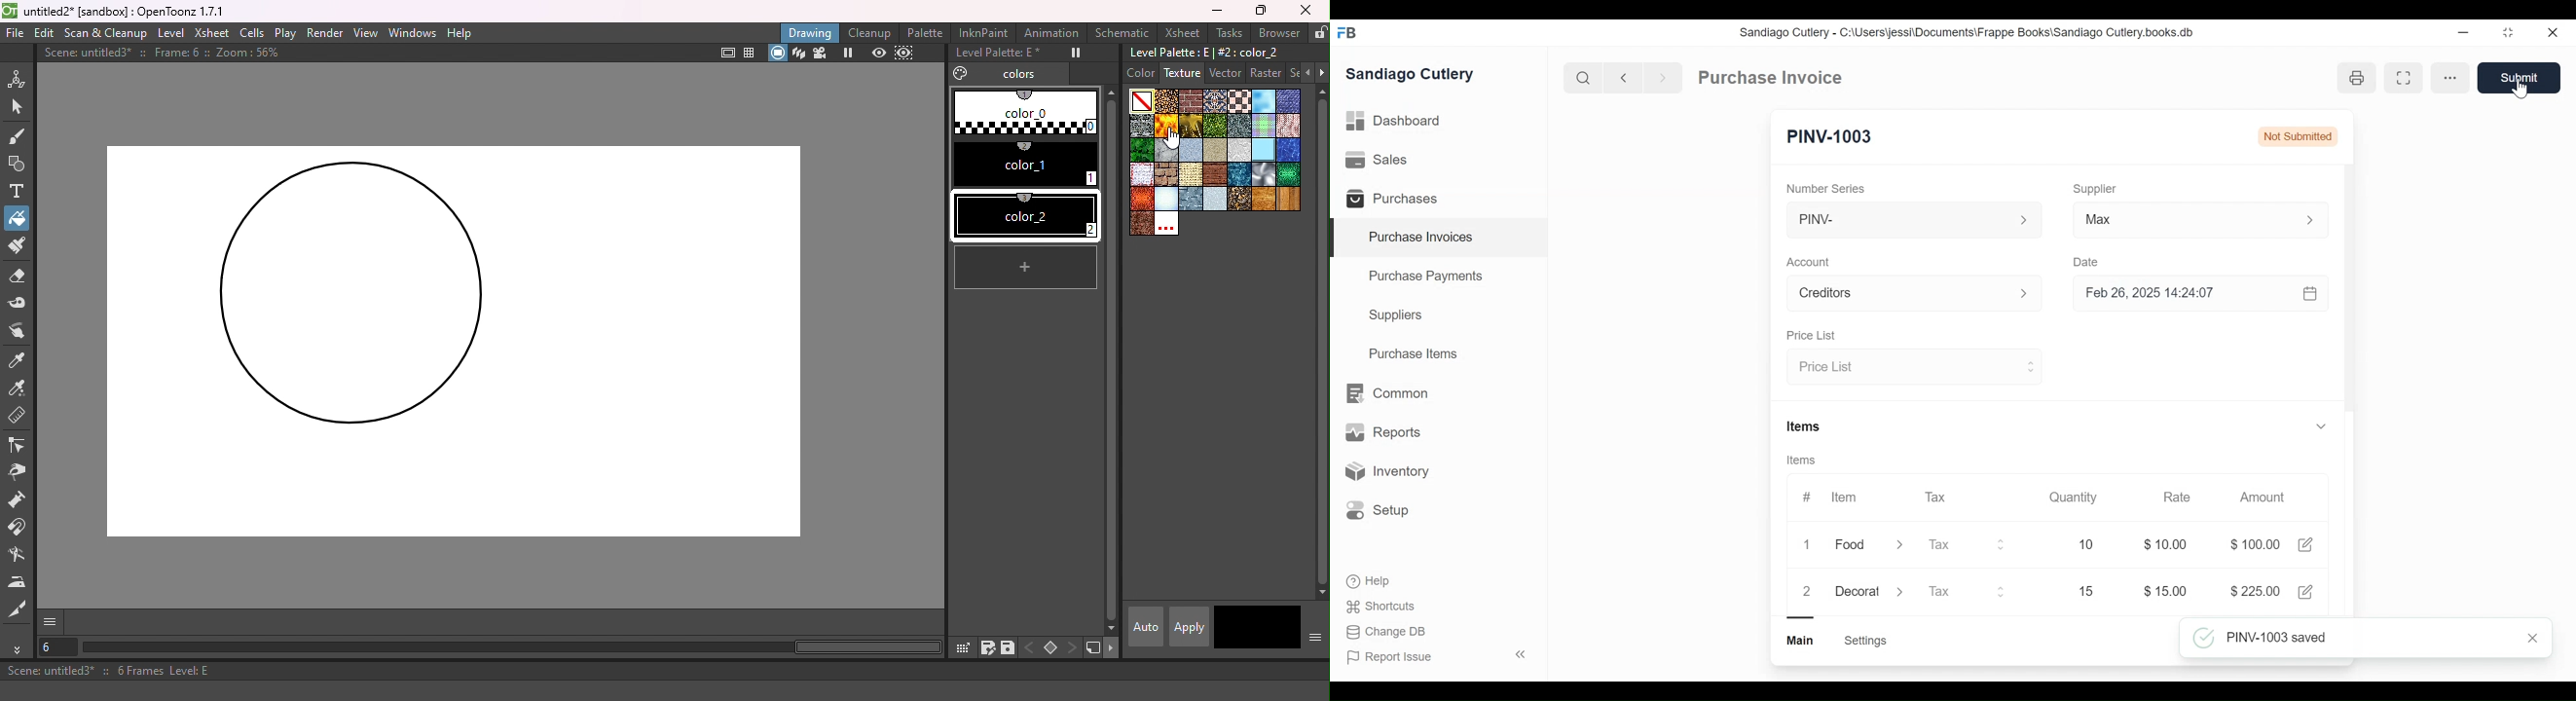  What do you see at coordinates (1624, 77) in the screenshot?
I see `Naviagate back` at bounding box center [1624, 77].